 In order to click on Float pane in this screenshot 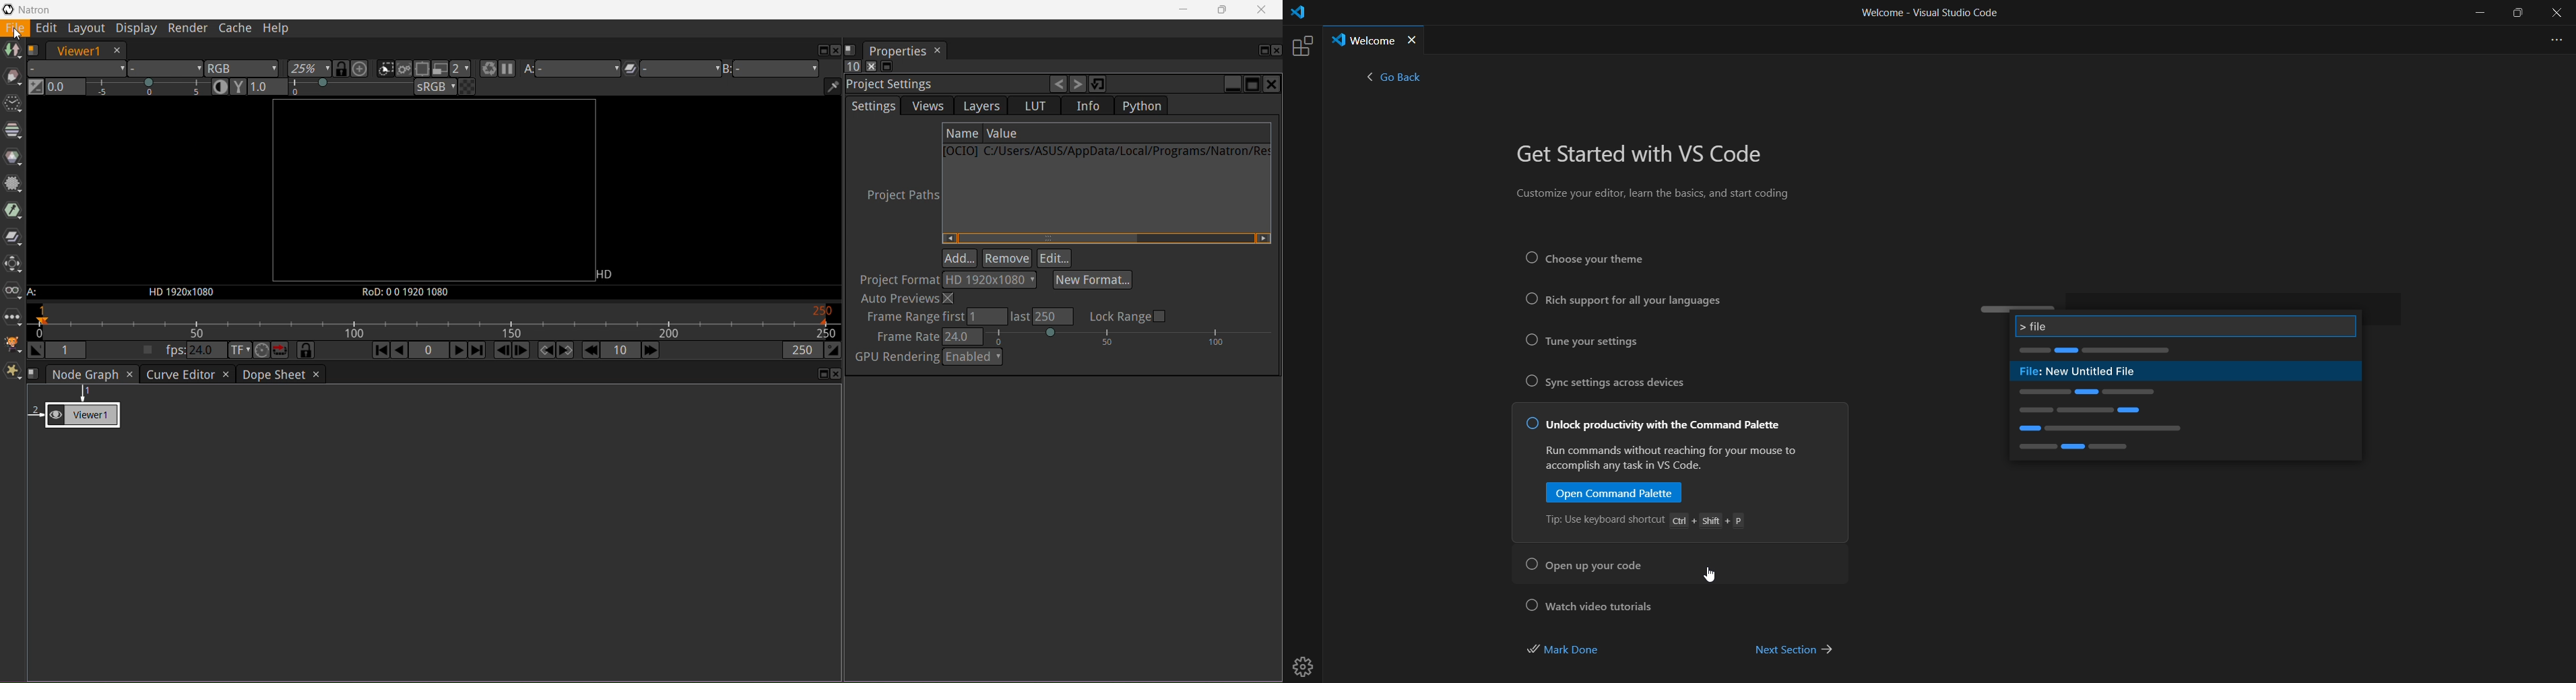, I will do `click(821, 375)`.